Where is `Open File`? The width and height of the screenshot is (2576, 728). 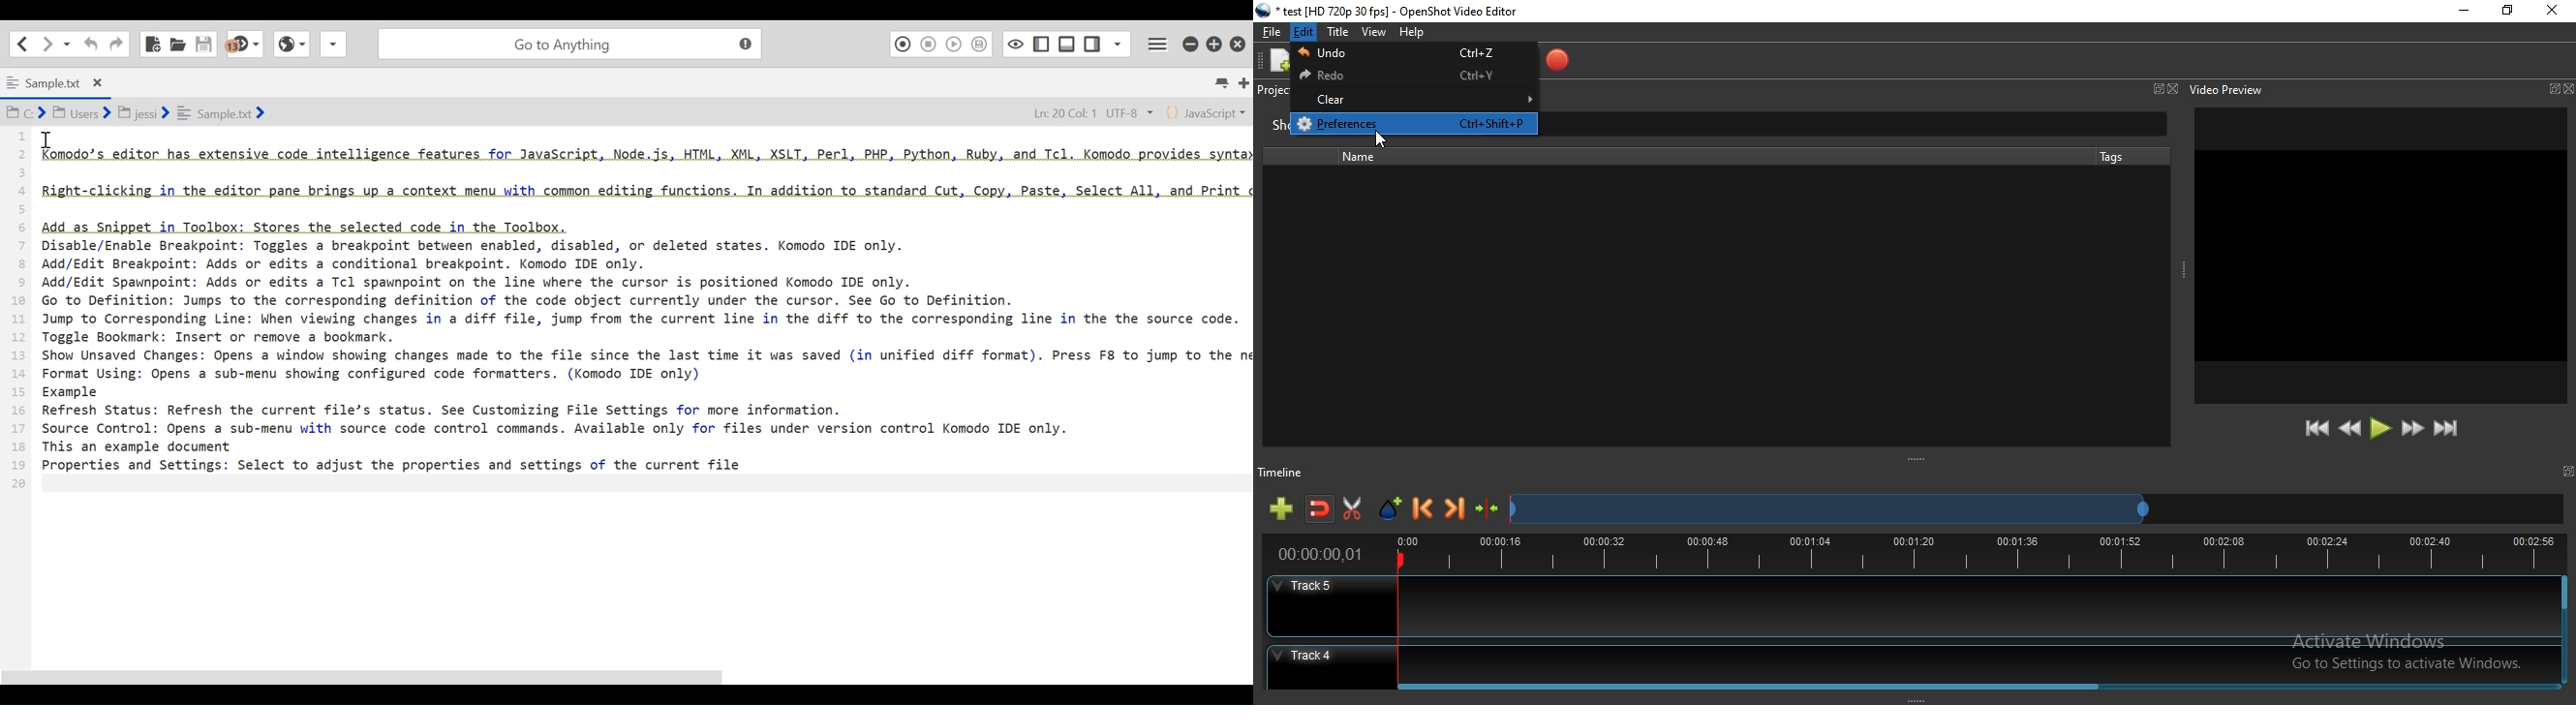 Open File is located at coordinates (178, 42).